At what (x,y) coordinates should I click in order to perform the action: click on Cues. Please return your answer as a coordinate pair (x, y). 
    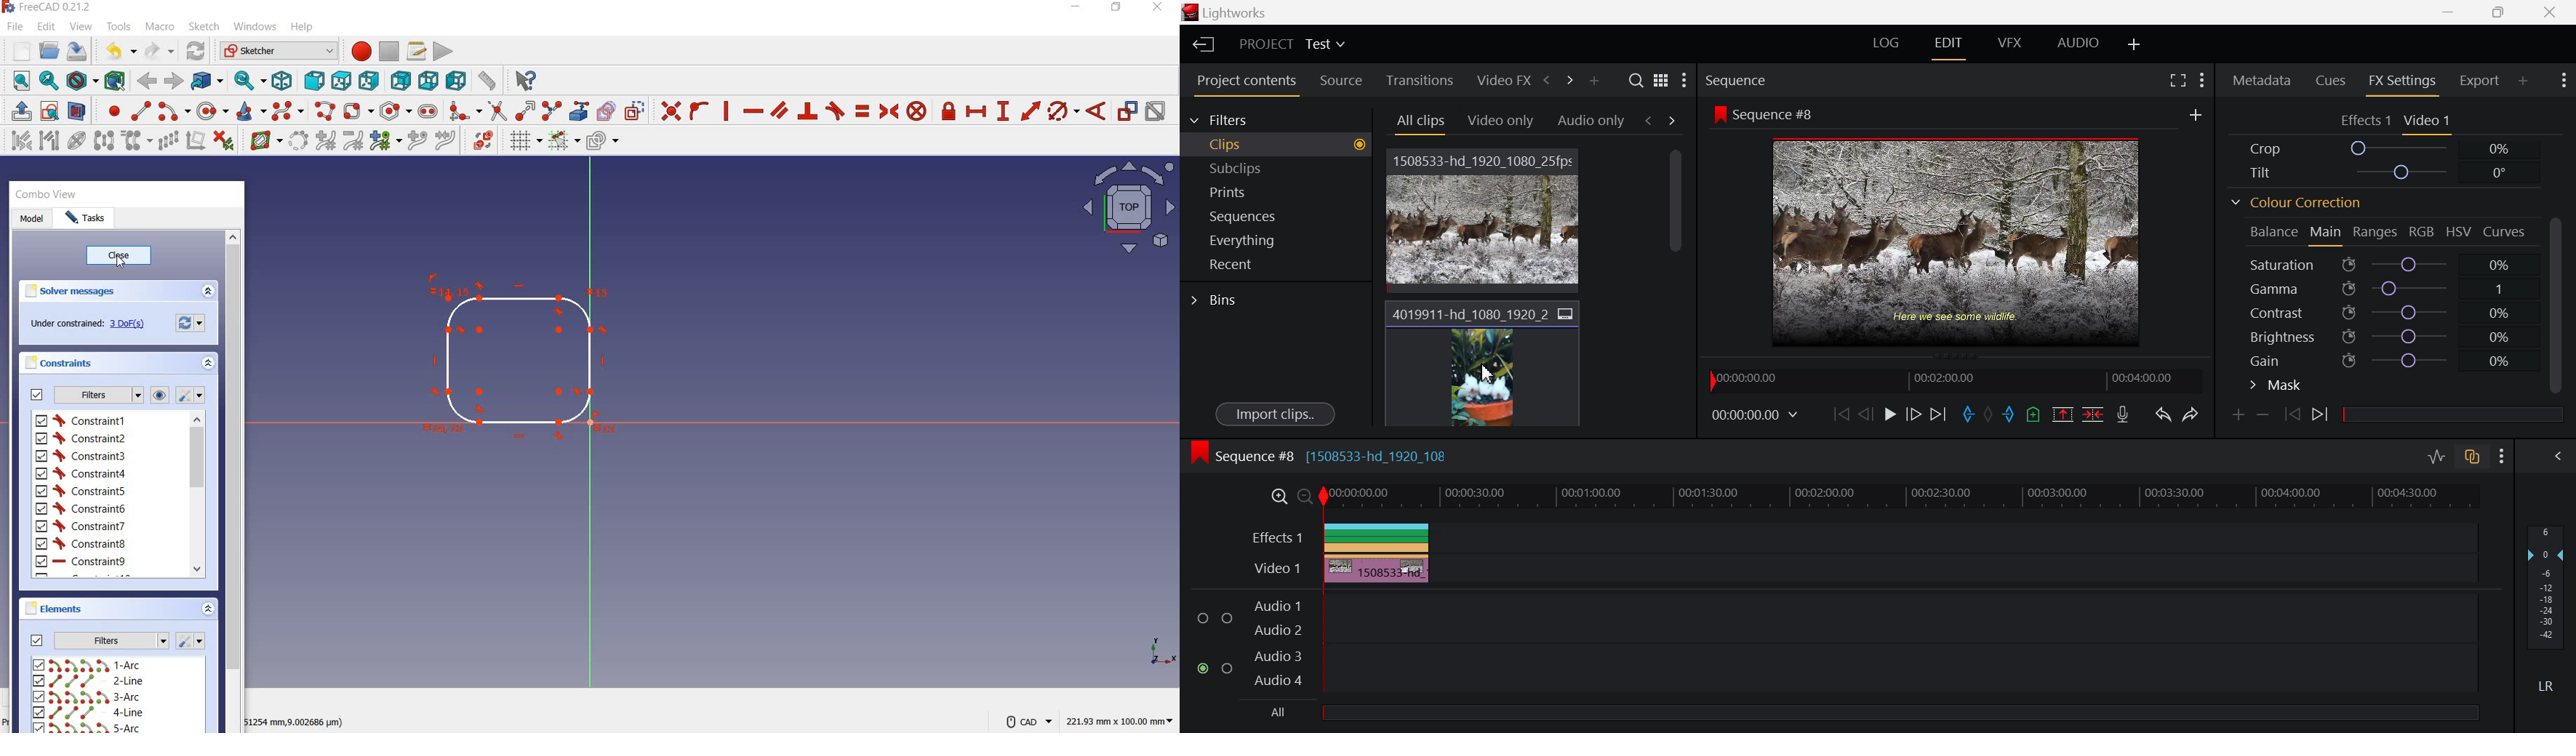
    Looking at the image, I should click on (2333, 81).